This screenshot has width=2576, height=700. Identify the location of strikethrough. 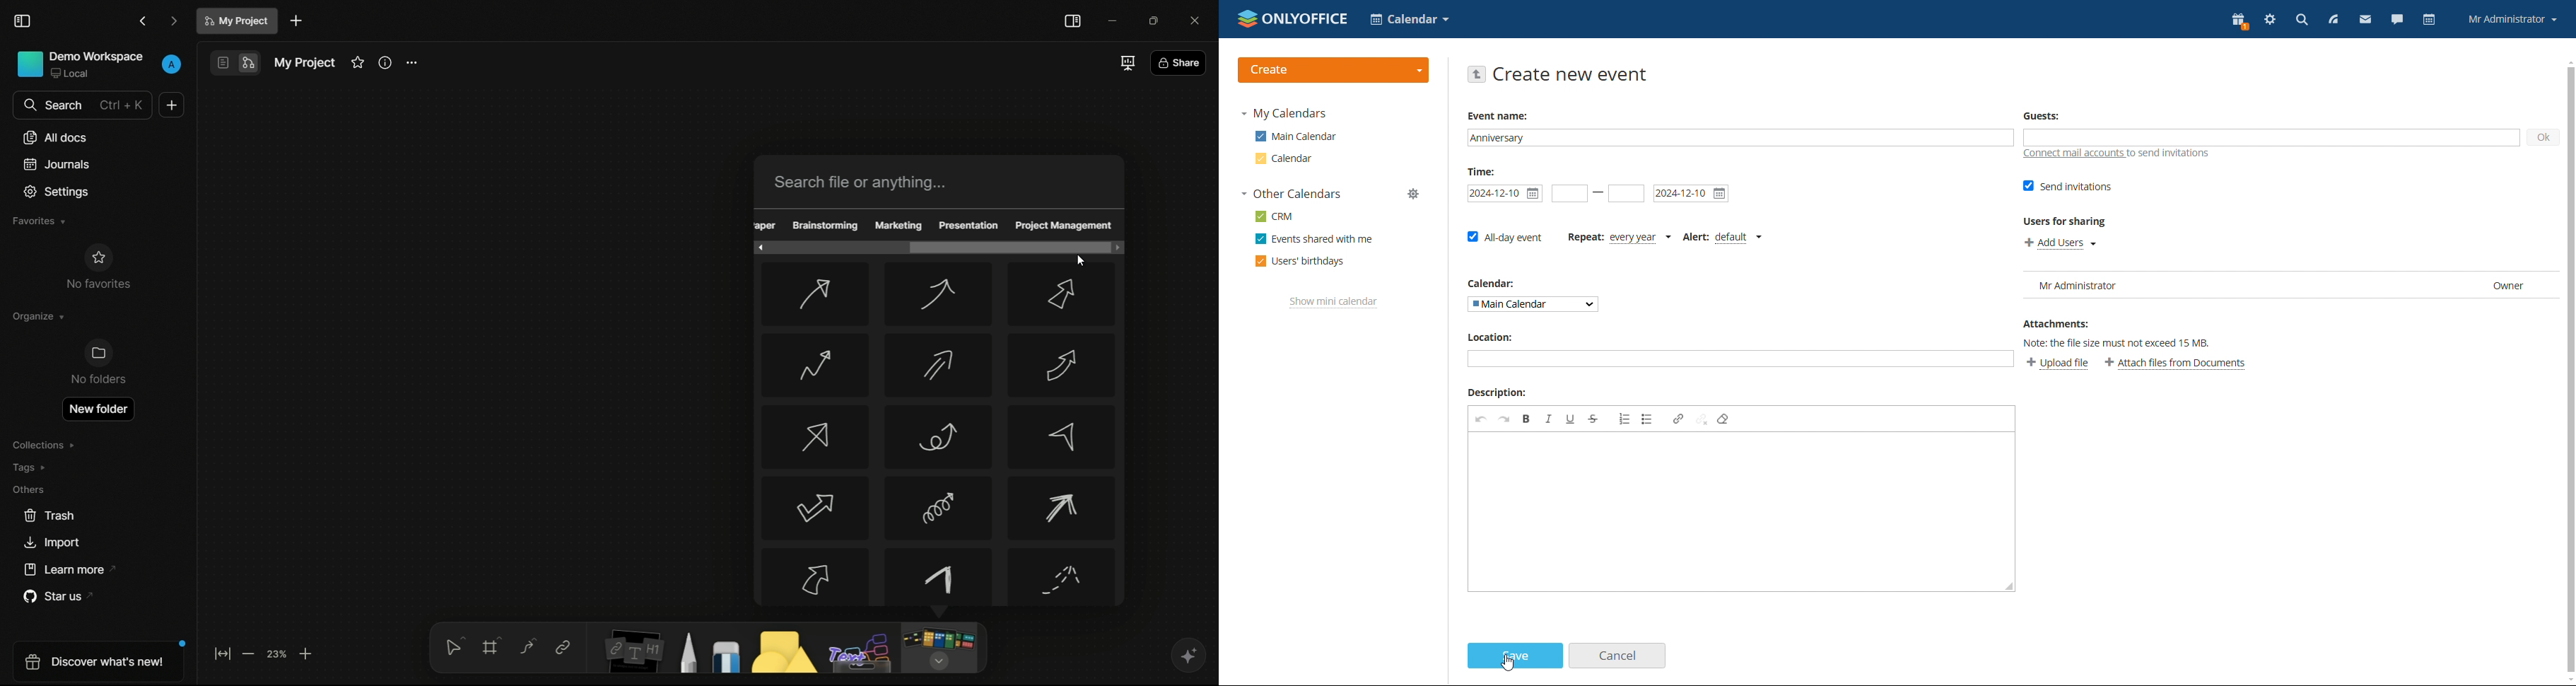
(1593, 419).